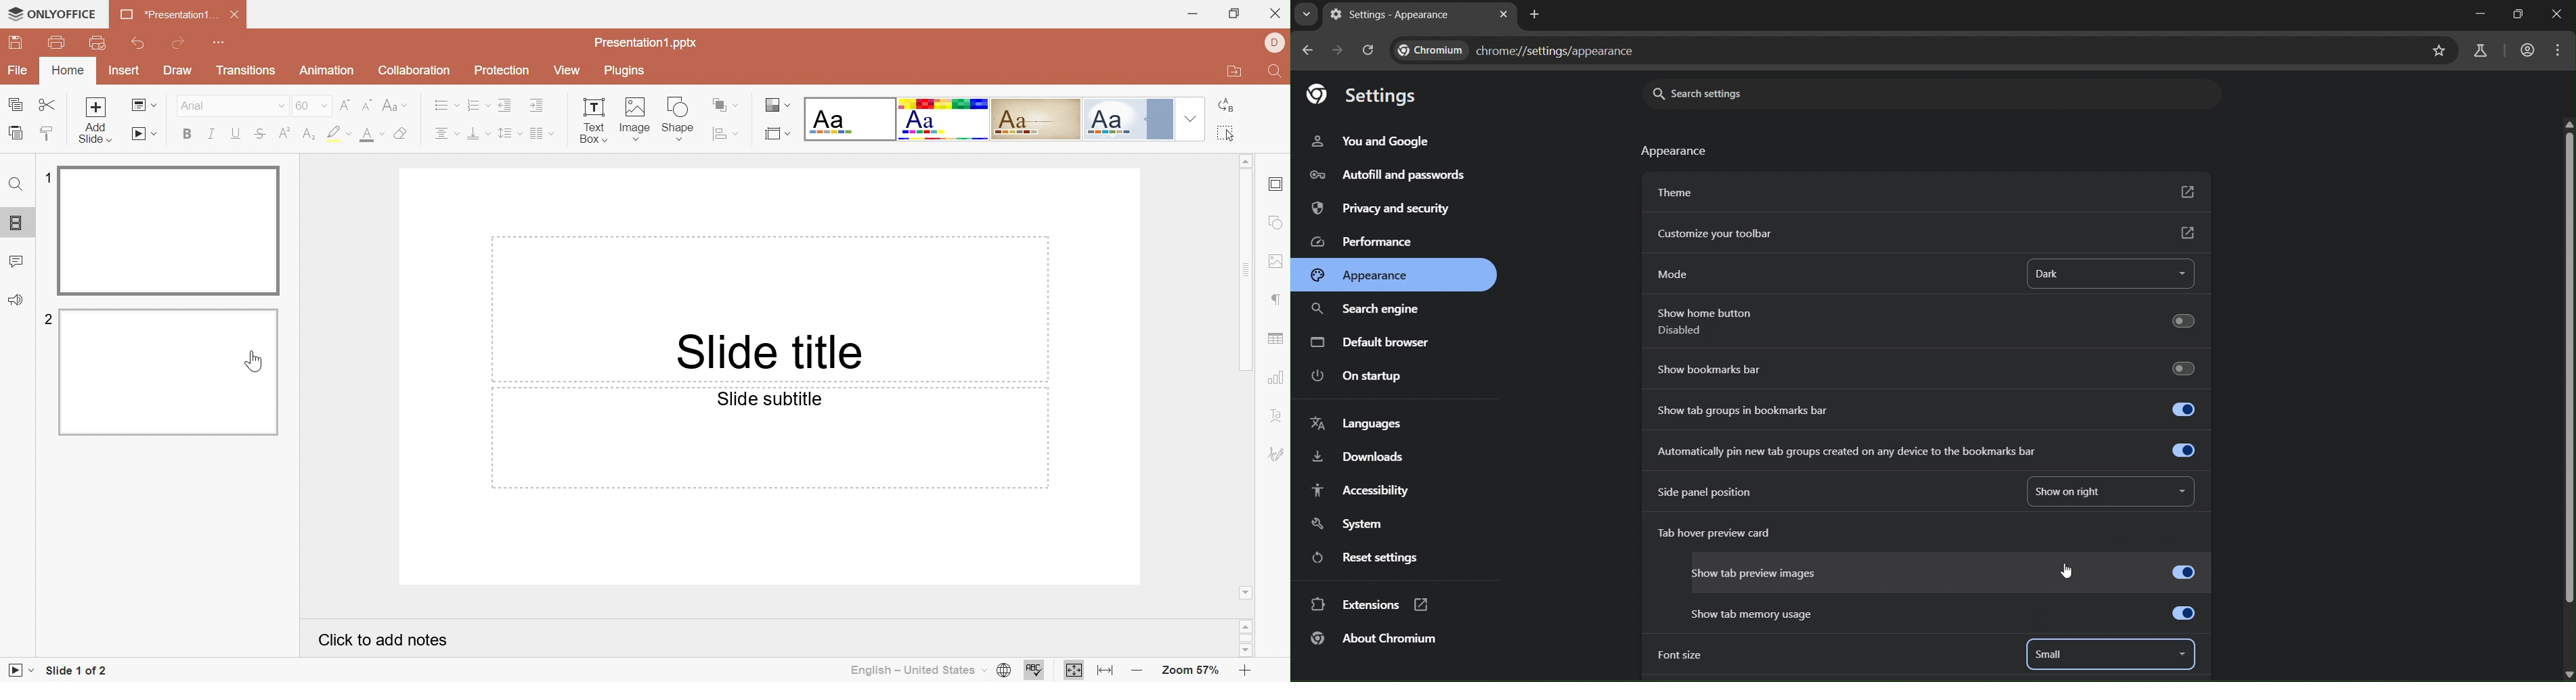 The height and width of the screenshot is (700, 2576). What do you see at coordinates (2482, 14) in the screenshot?
I see `minimize` at bounding box center [2482, 14].